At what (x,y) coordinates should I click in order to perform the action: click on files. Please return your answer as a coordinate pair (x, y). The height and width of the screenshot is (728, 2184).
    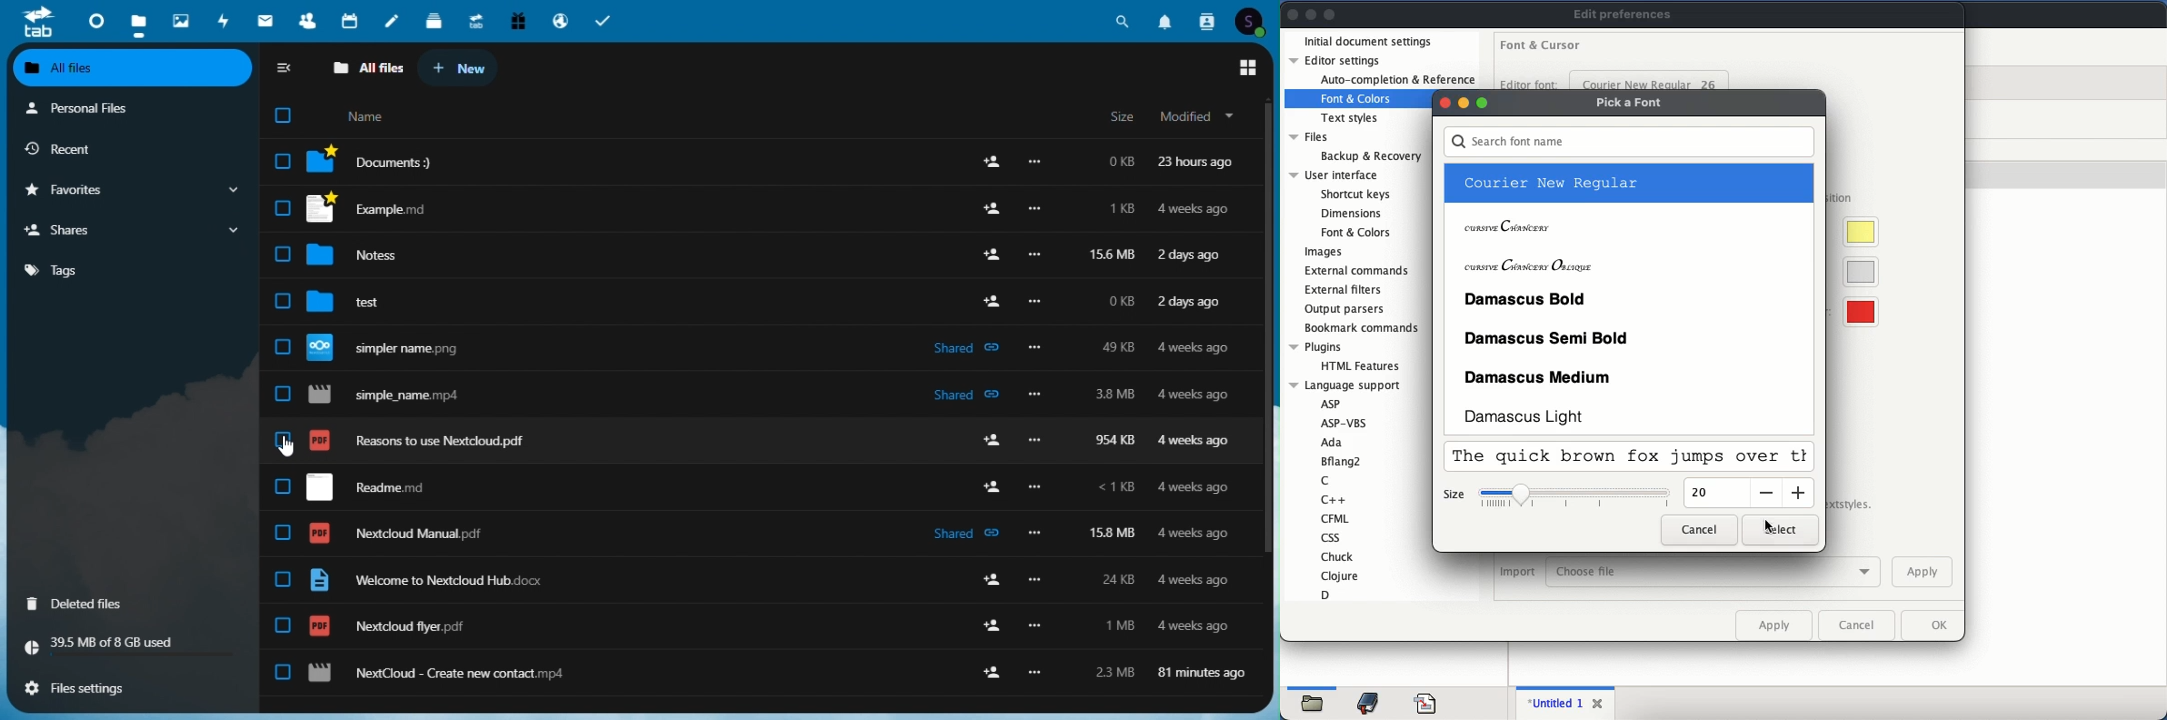
    Looking at the image, I should click on (139, 21).